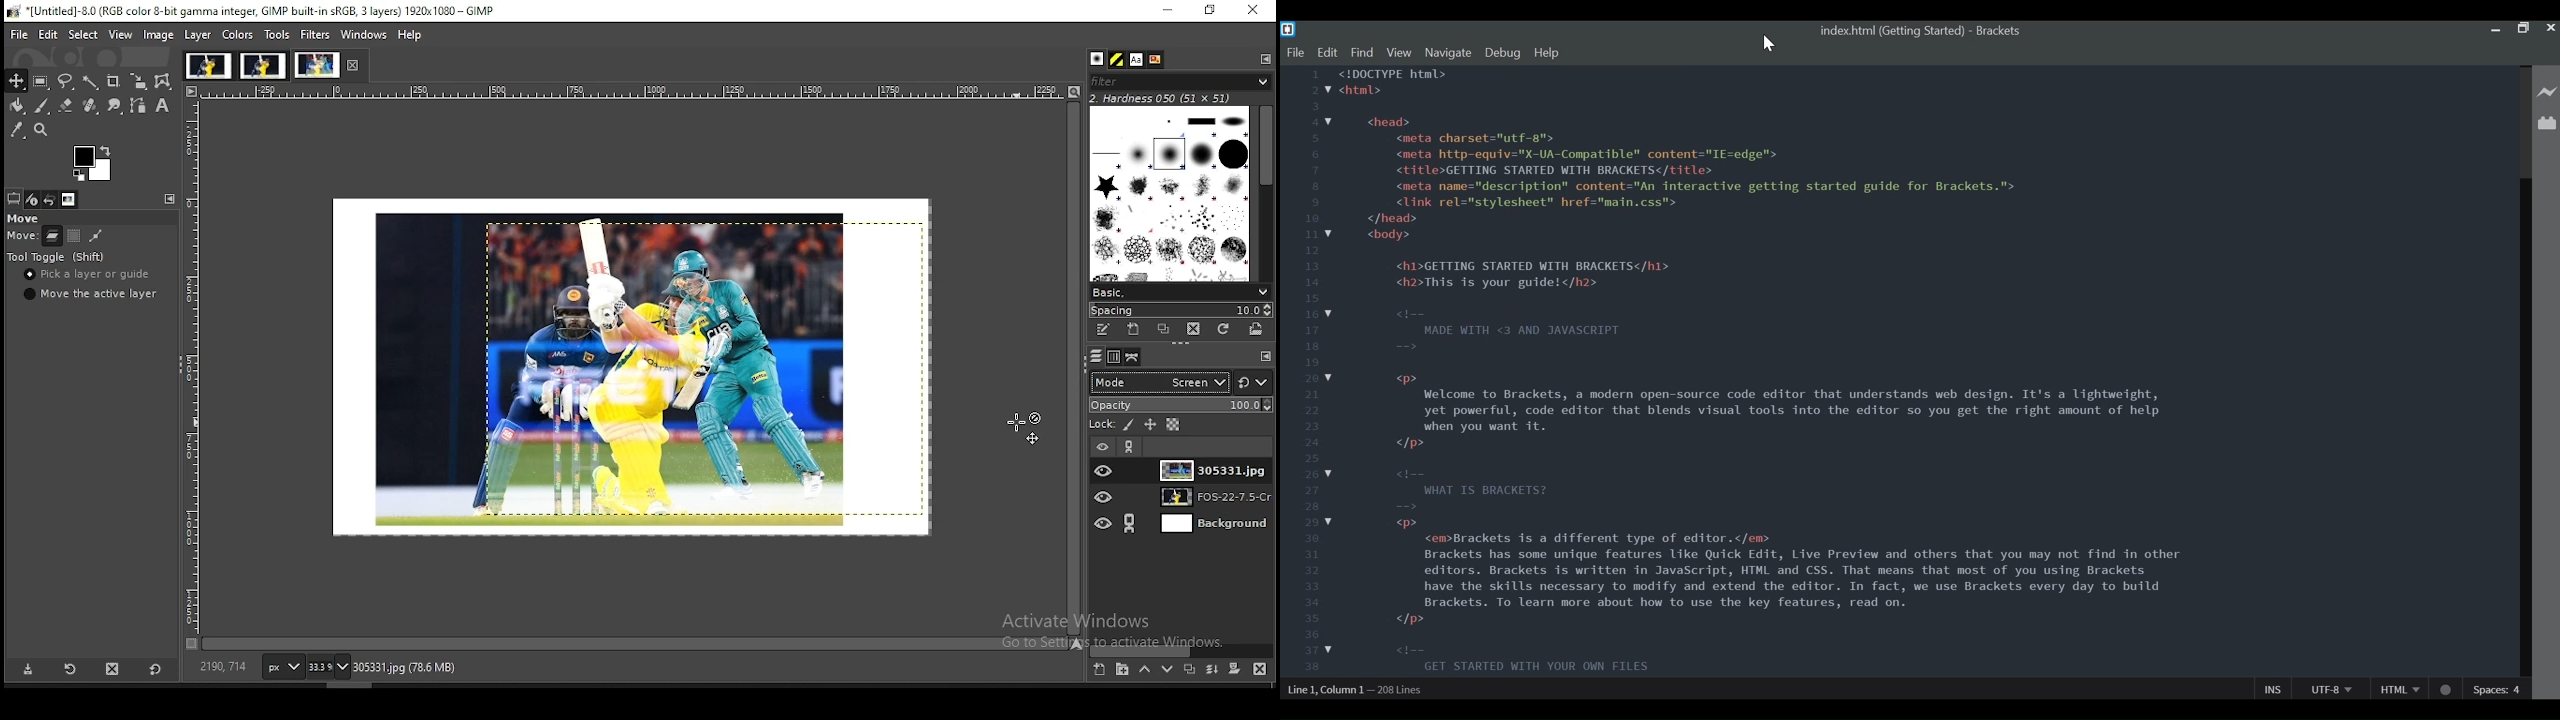  I want to click on delete tool preset, so click(110, 669).